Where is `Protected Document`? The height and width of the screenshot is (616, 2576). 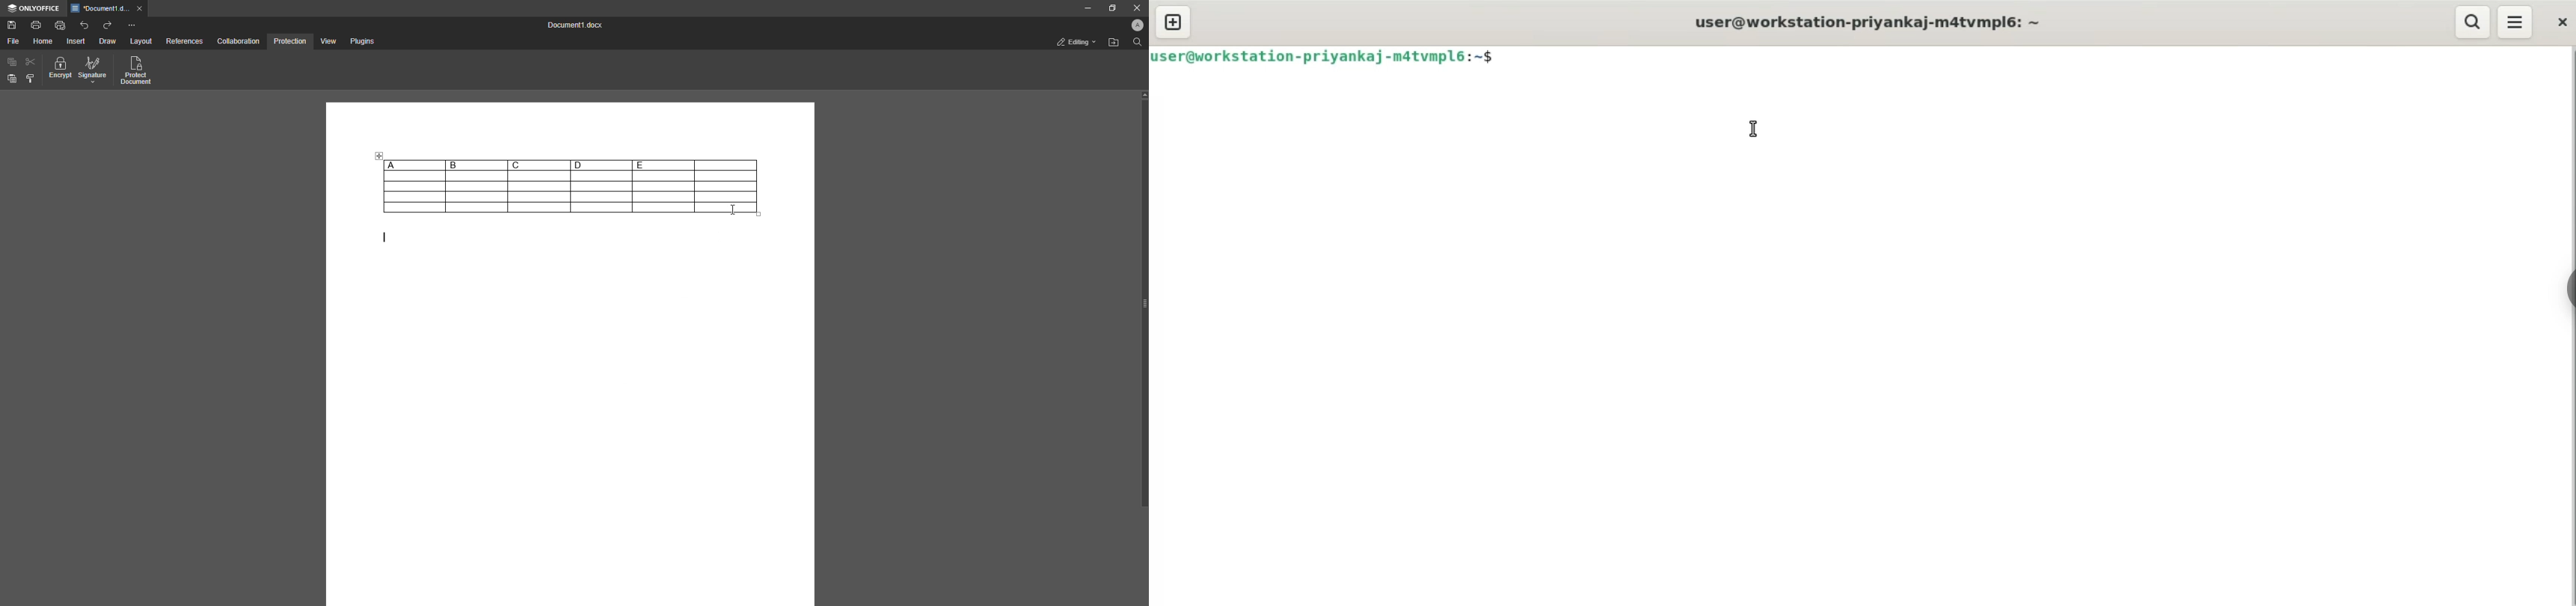
Protected Document is located at coordinates (137, 71).